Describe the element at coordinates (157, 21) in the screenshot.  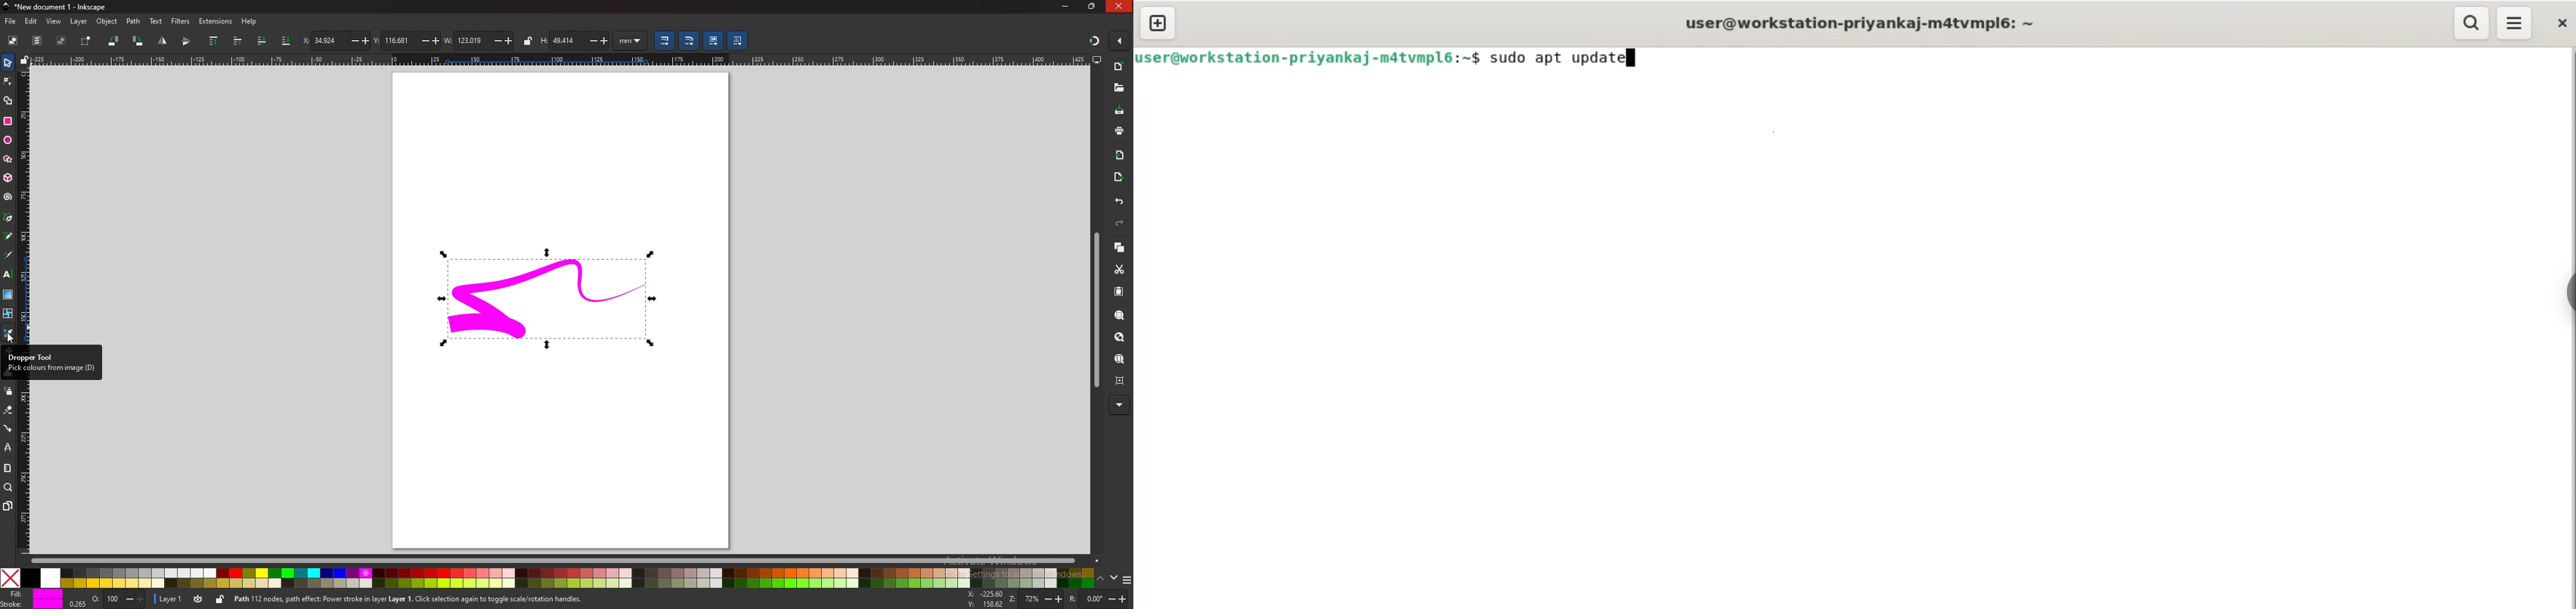
I see `text` at that location.